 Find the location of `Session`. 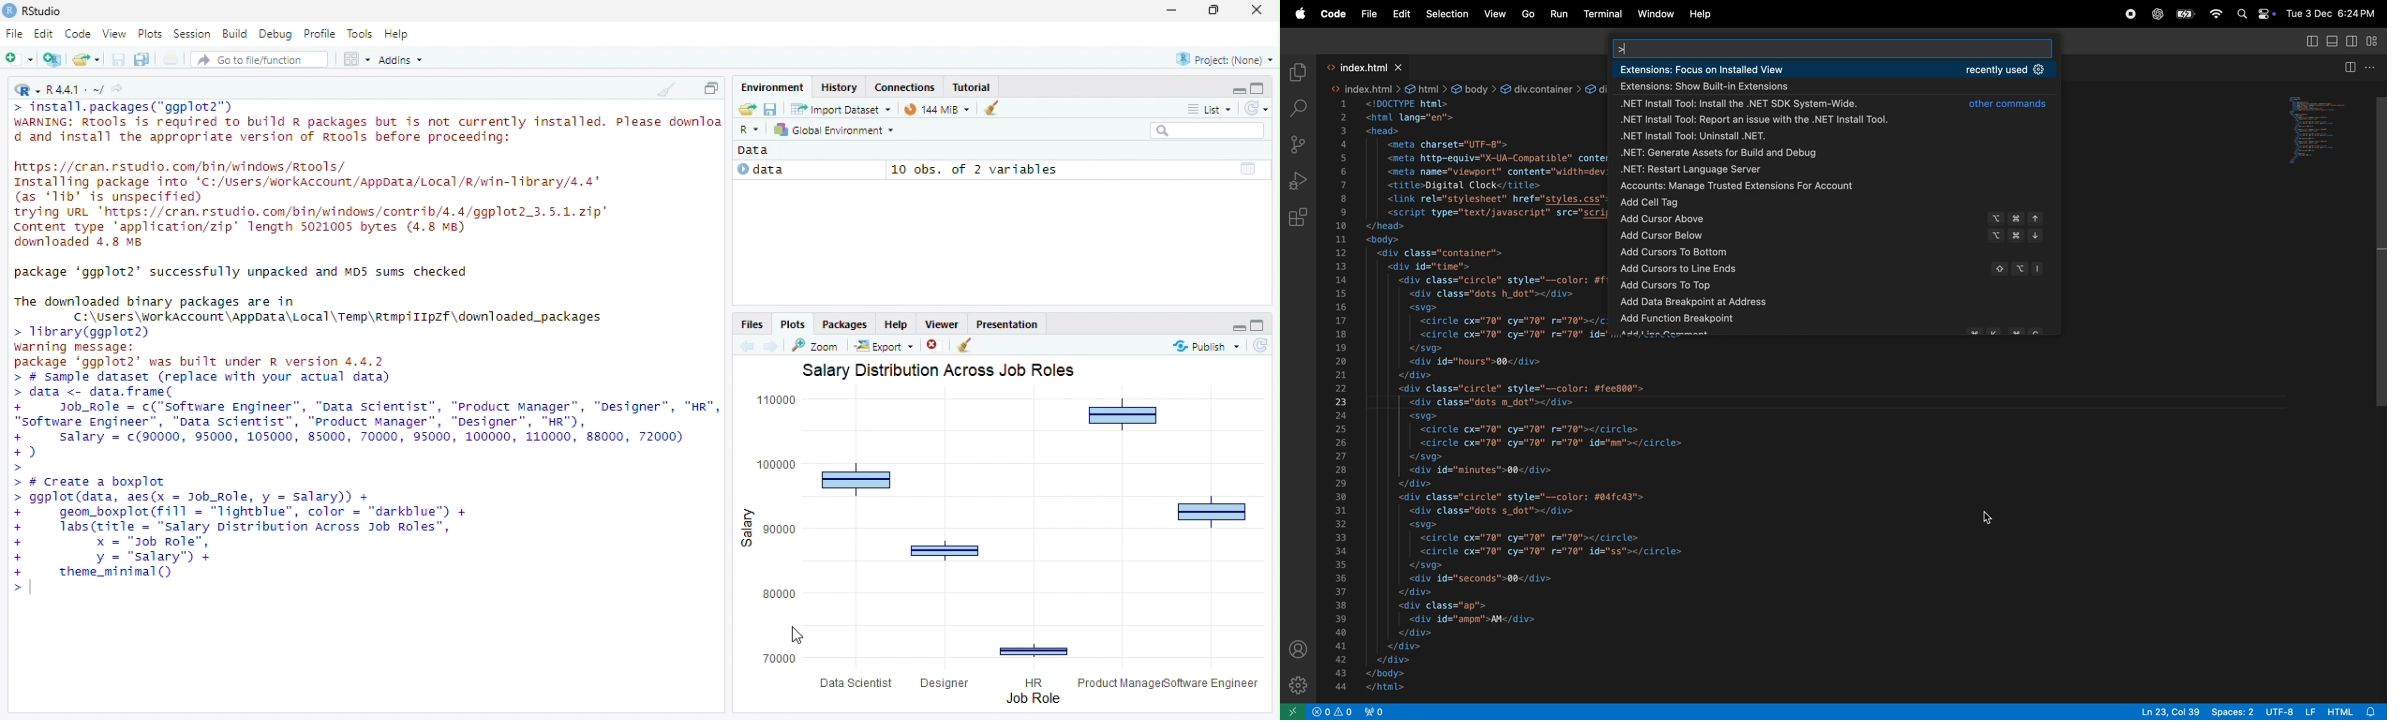

Session is located at coordinates (193, 35).